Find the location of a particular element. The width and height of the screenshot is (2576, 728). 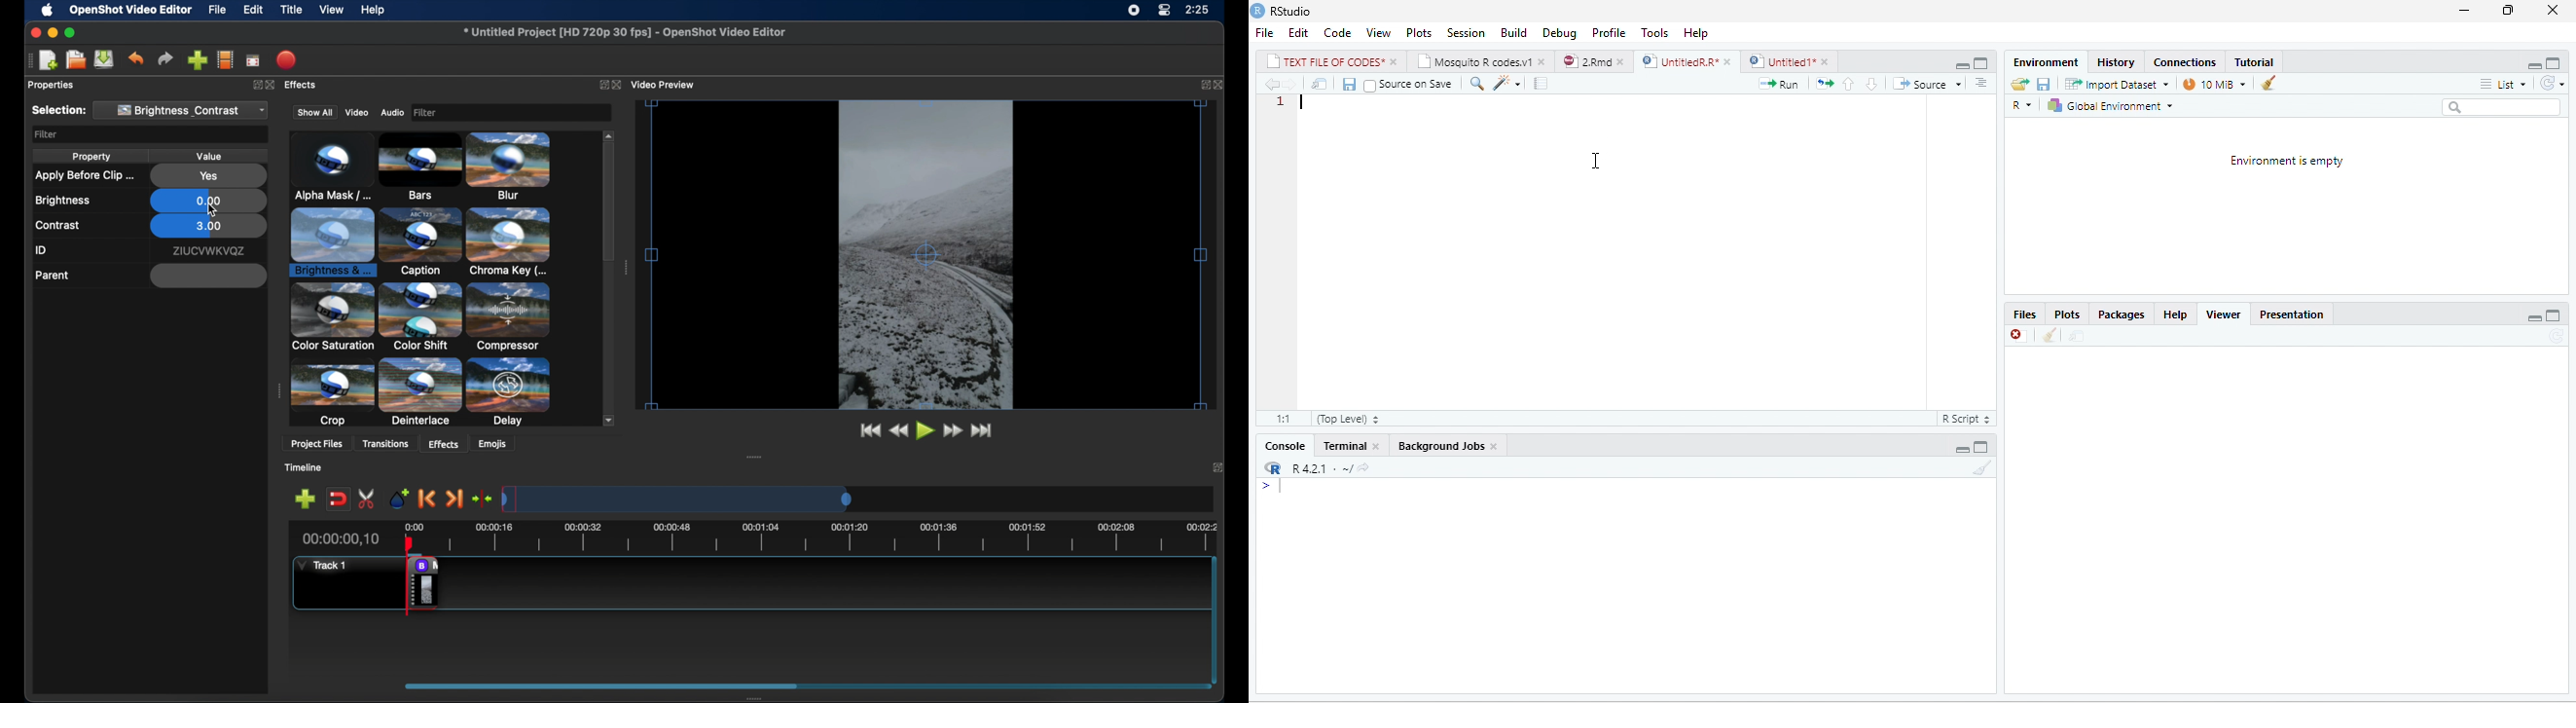

show document outline is located at coordinates (1980, 83).